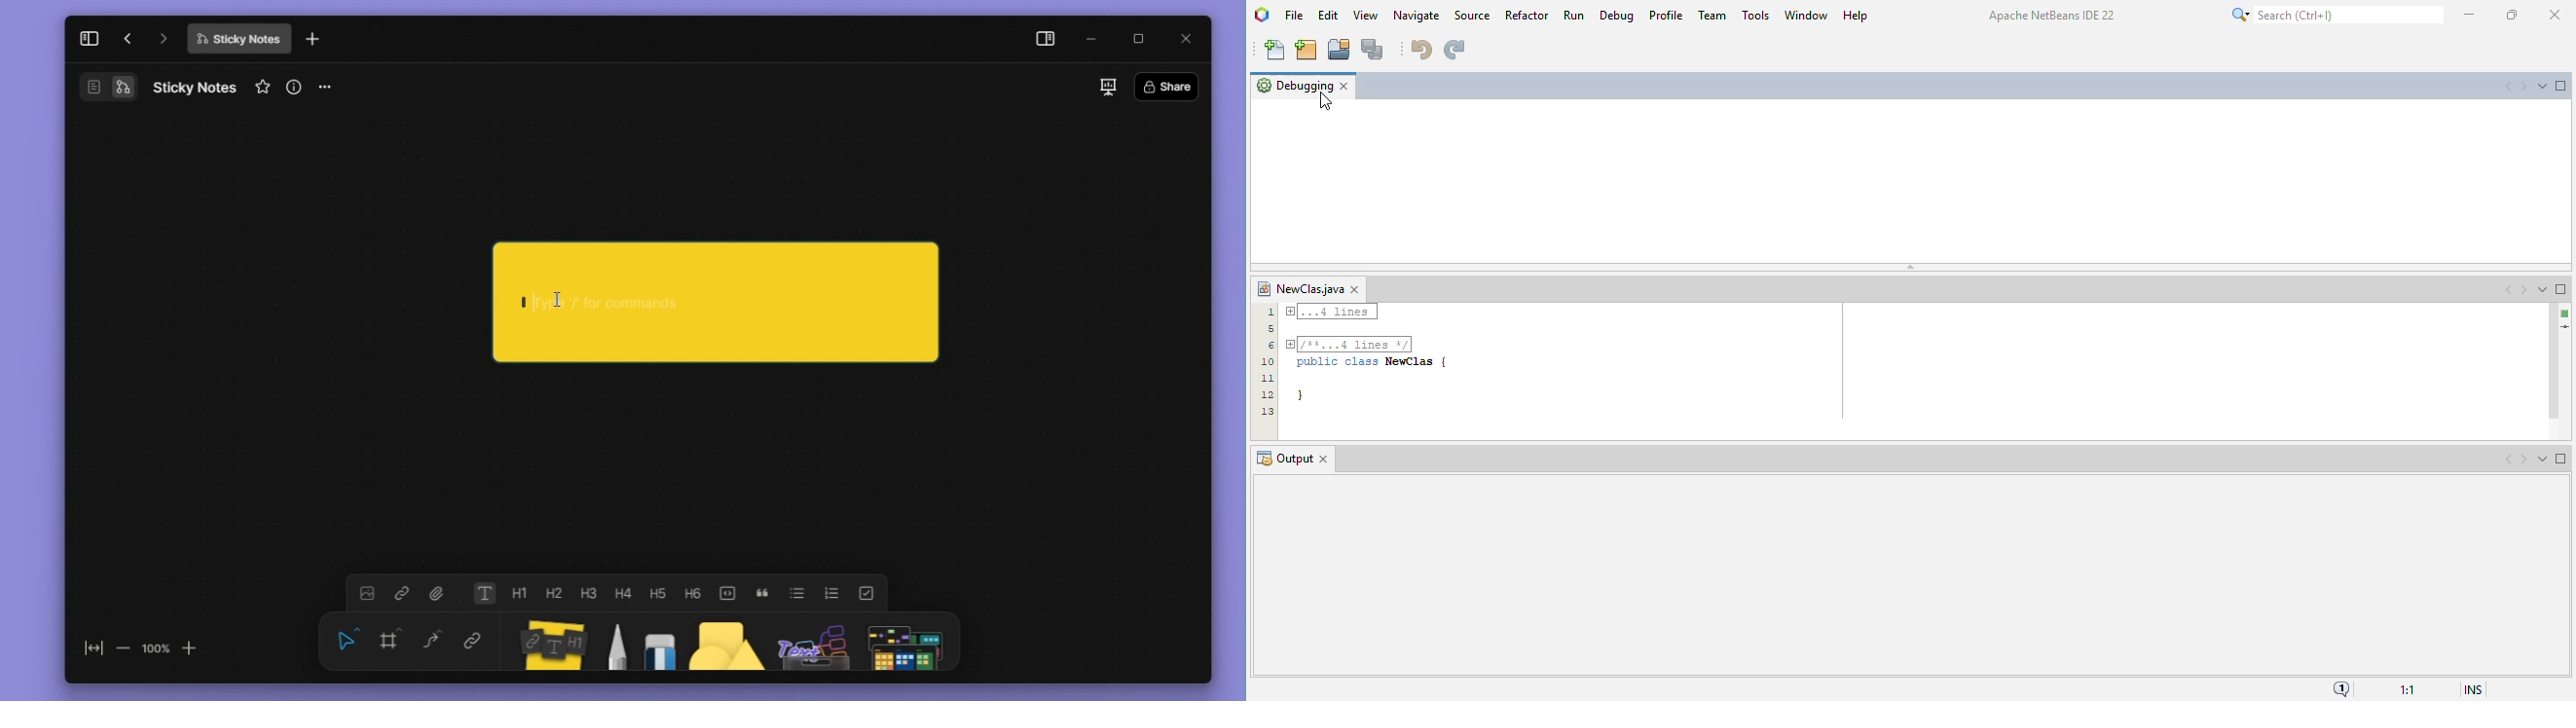 The image size is (2576, 728). Describe the element at coordinates (1090, 40) in the screenshot. I see `minimize` at that location.